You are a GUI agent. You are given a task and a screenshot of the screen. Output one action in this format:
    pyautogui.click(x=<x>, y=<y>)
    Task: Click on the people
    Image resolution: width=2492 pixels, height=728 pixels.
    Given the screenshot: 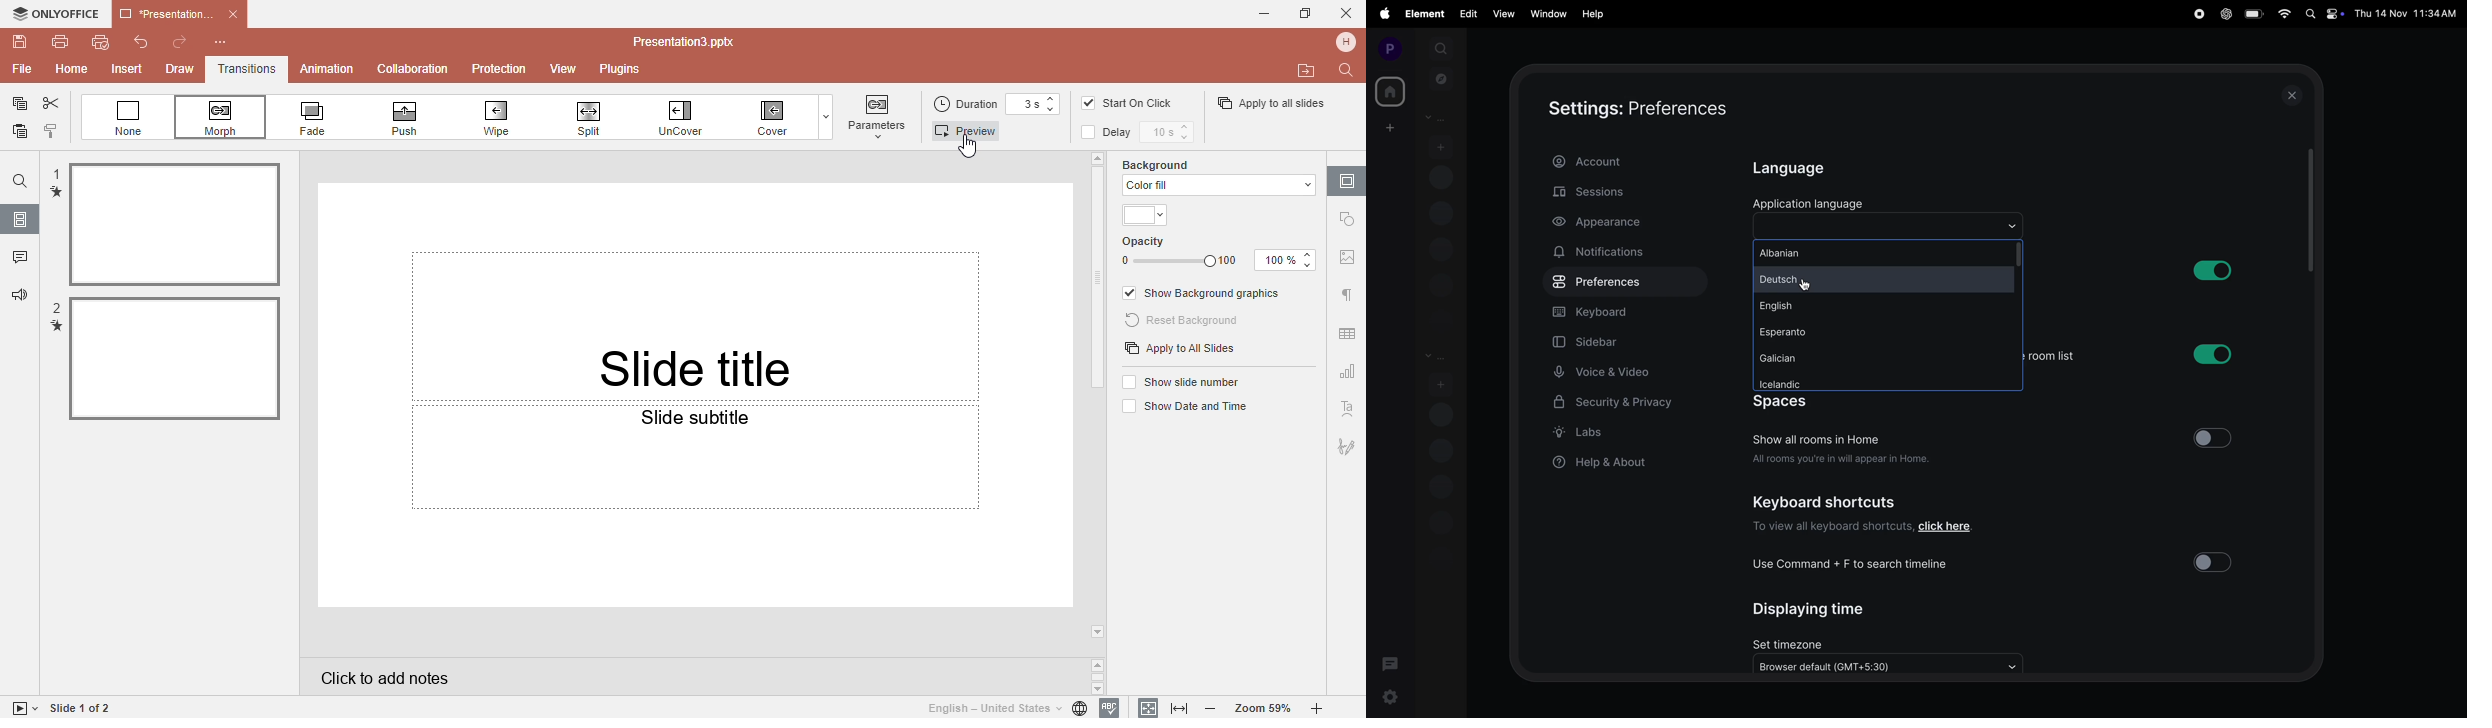 What is the action you would take?
    pyautogui.click(x=1435, y=118)
    